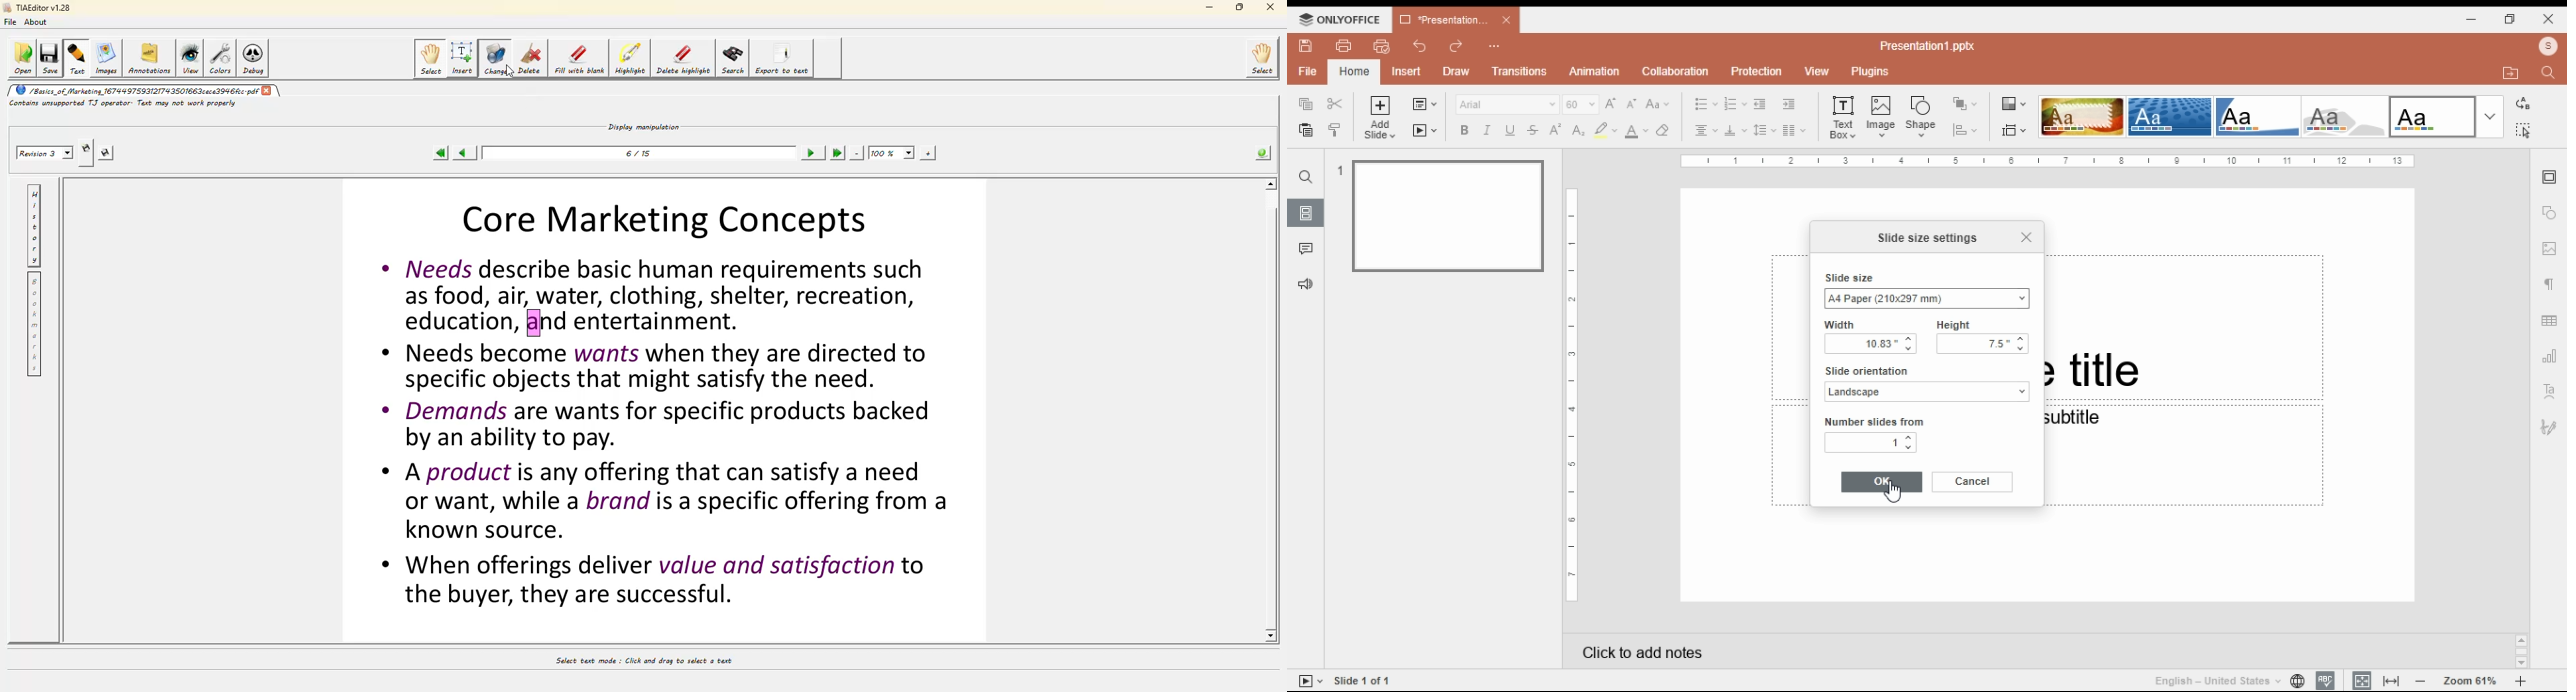  Describe the element at coordinates (2048, 161) in the screenshot. I see `Page Scale` at that location.